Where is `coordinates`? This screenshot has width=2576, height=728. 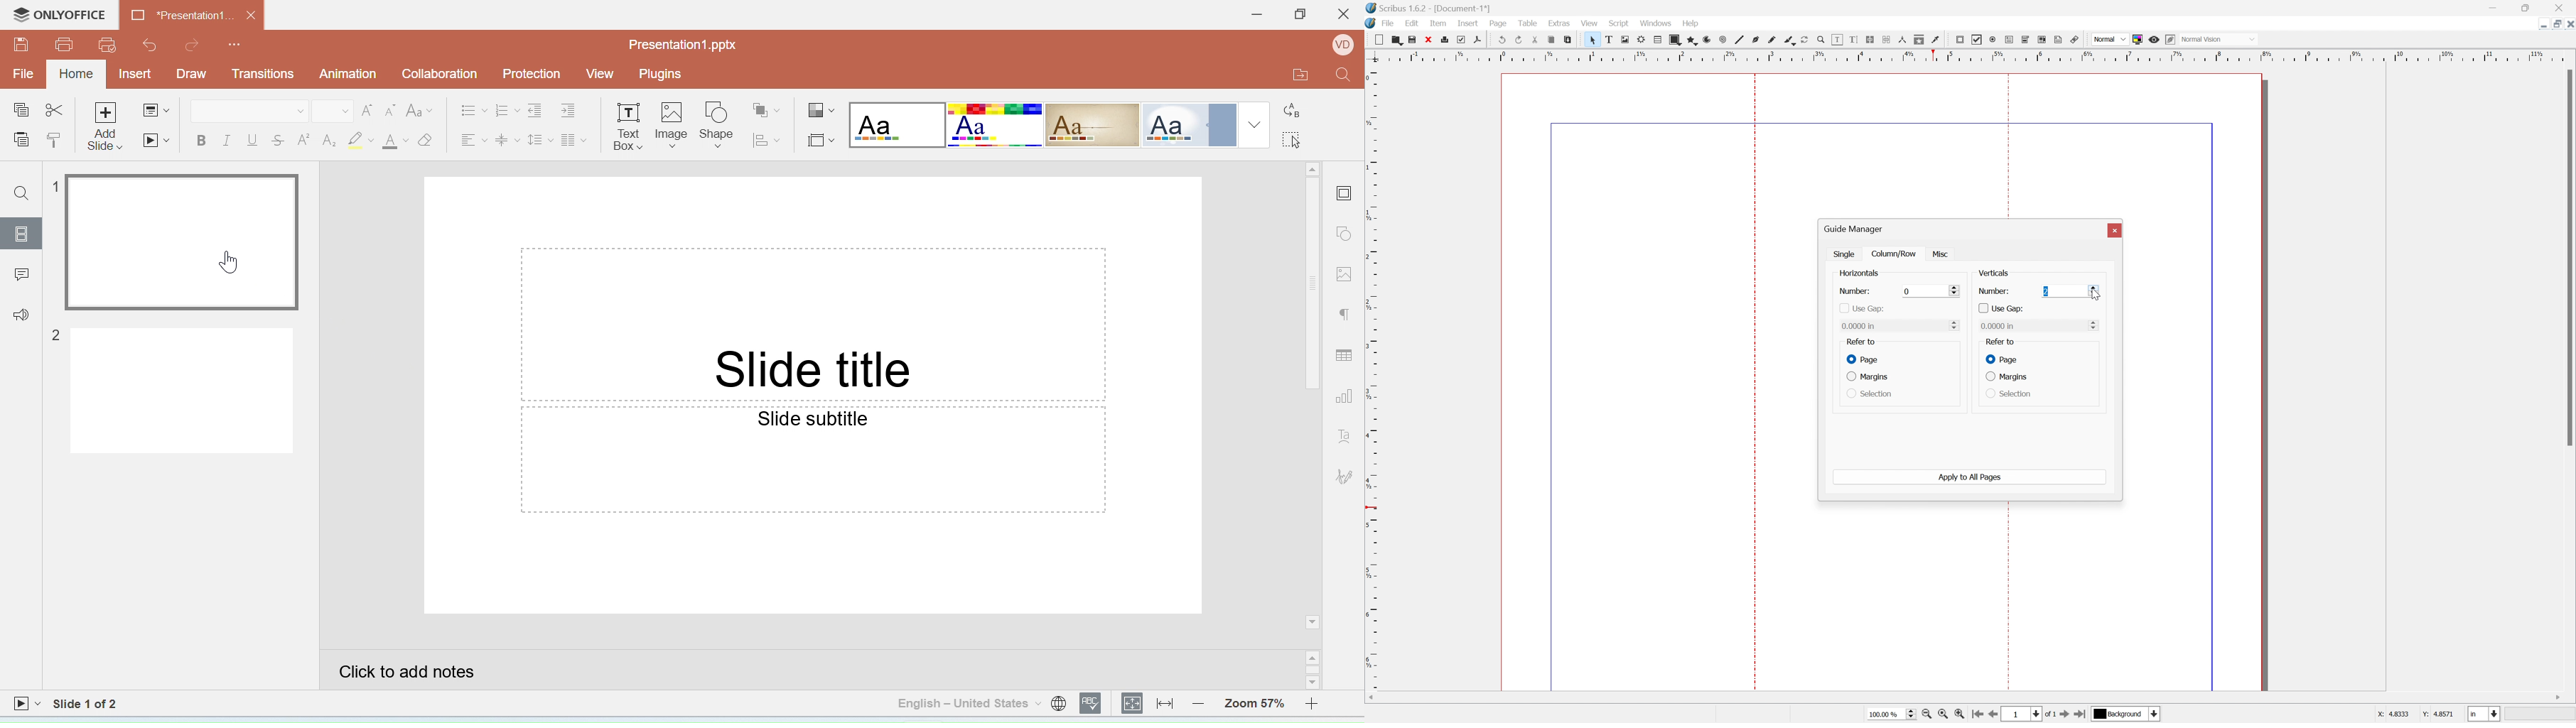 coordinates is located at coordinates (2416, 716).